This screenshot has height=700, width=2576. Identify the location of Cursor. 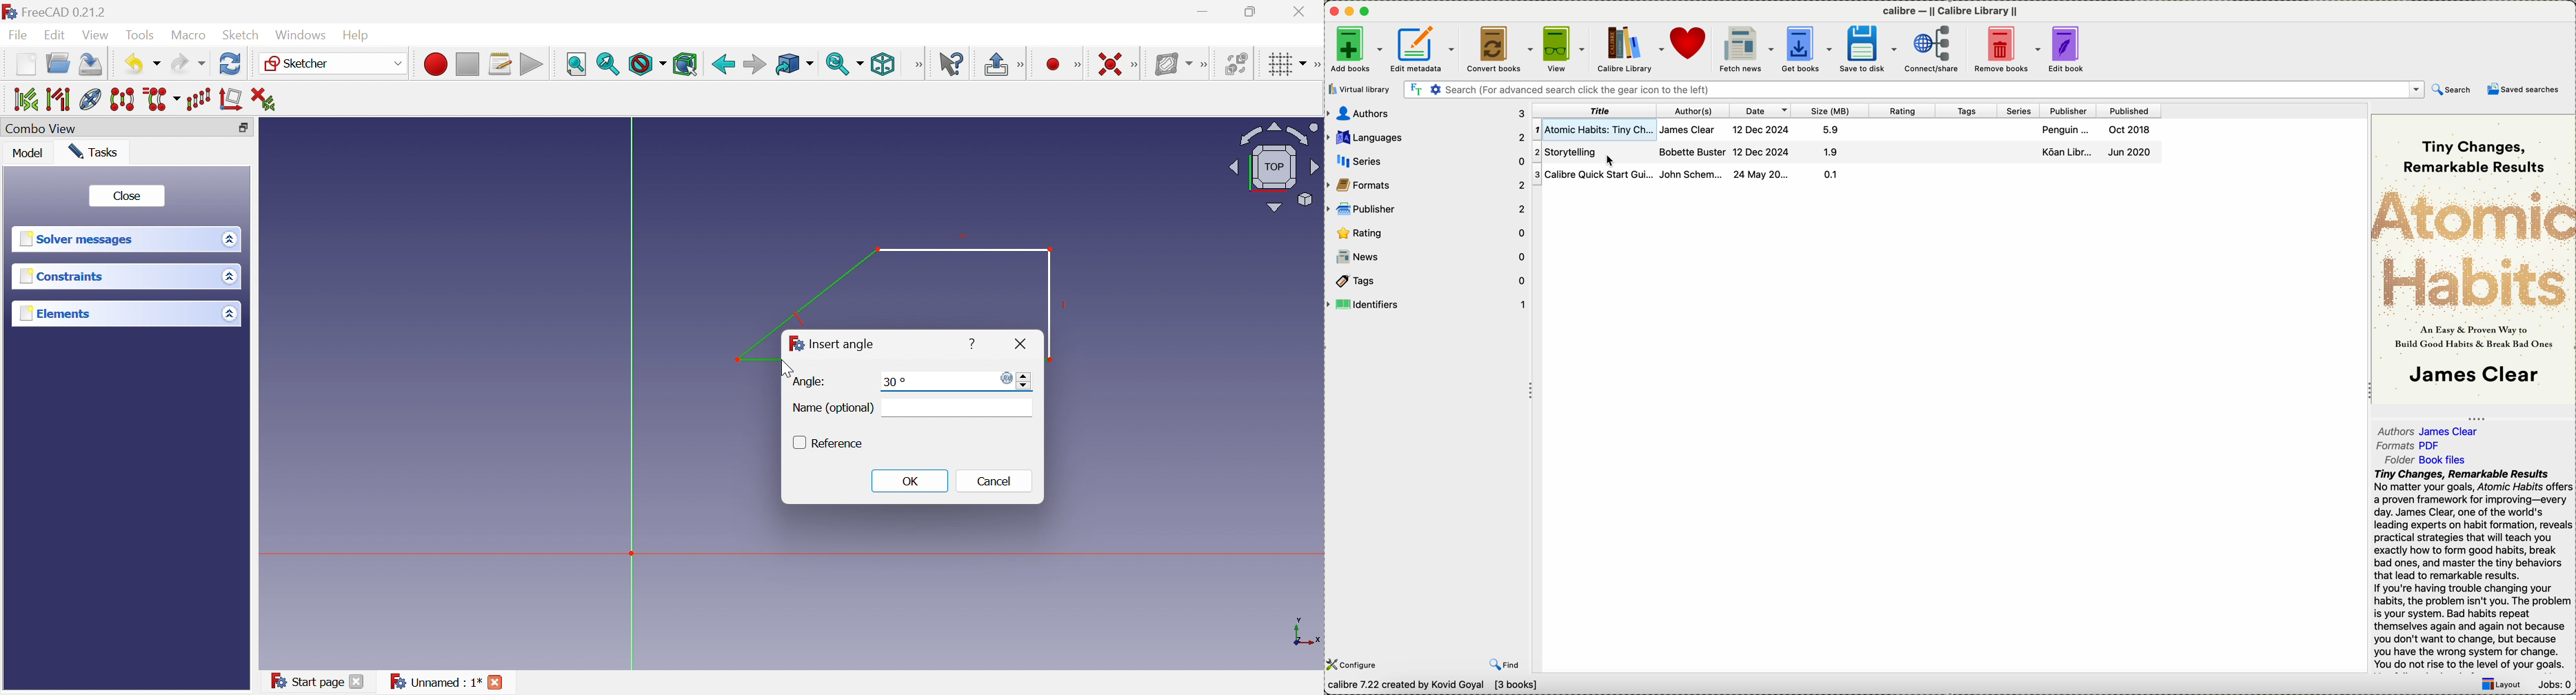
(1612, 161).